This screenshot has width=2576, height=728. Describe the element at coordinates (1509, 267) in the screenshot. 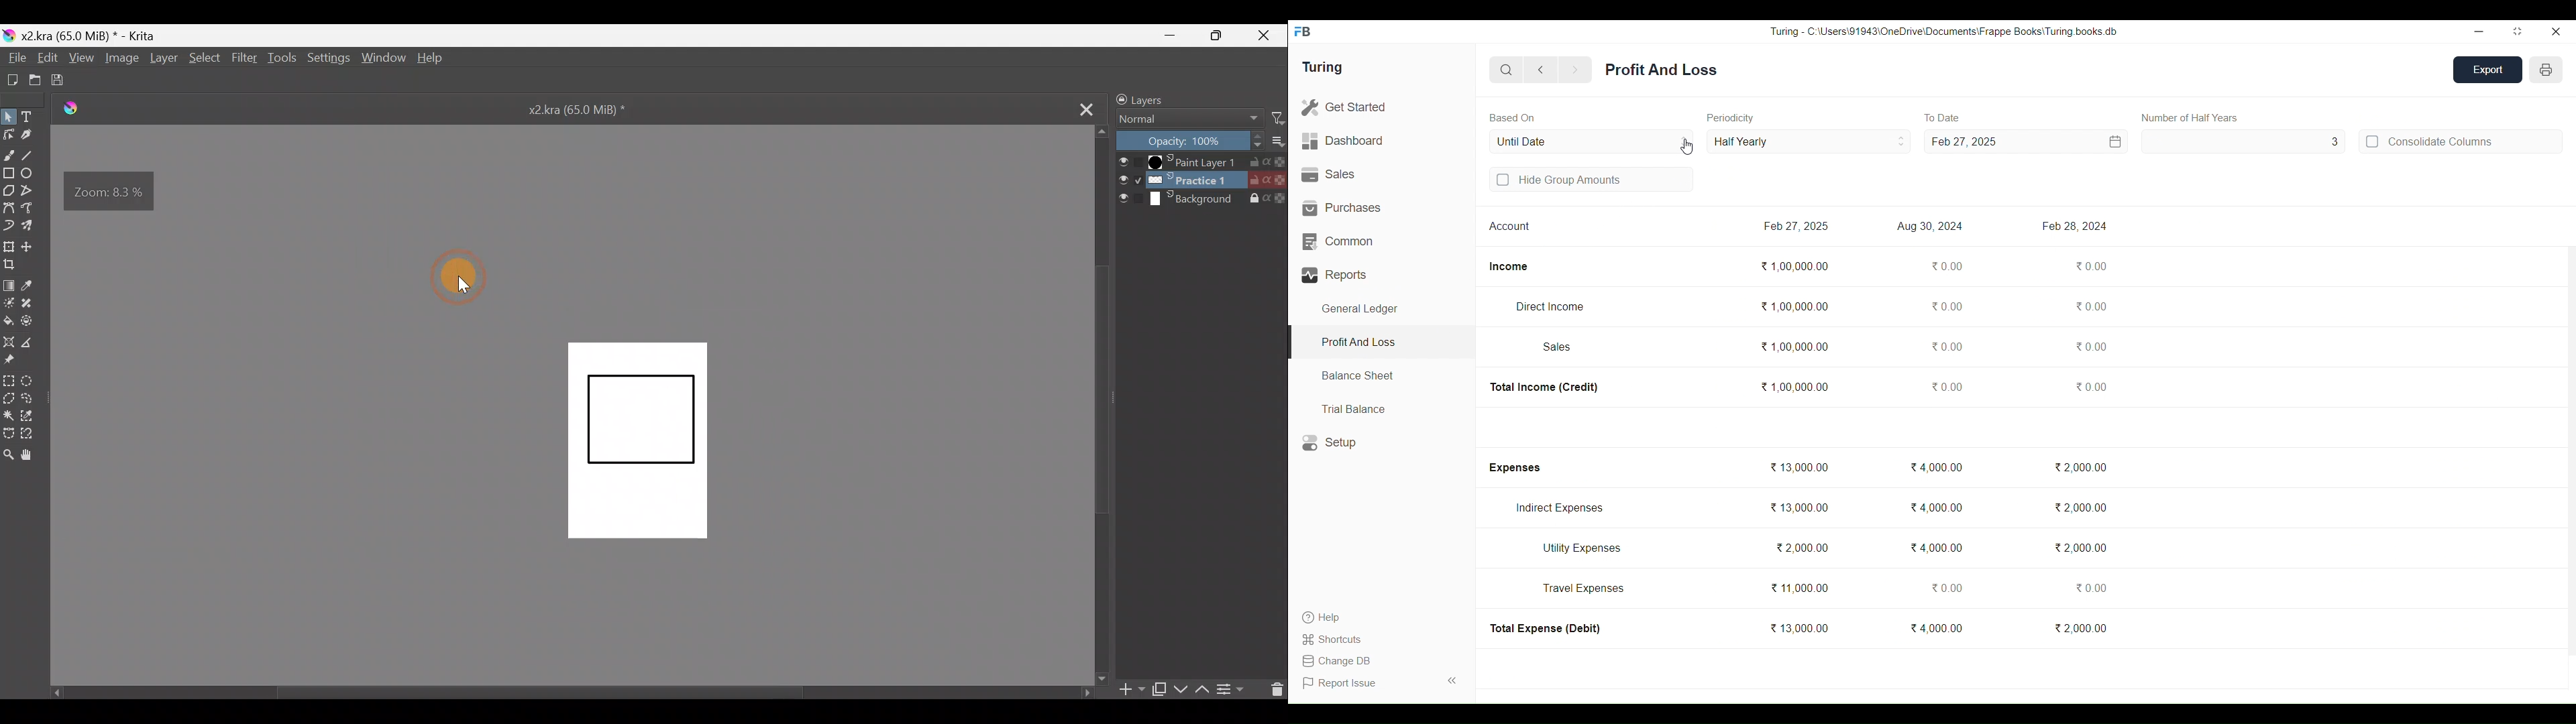

I see `Income` at that location.